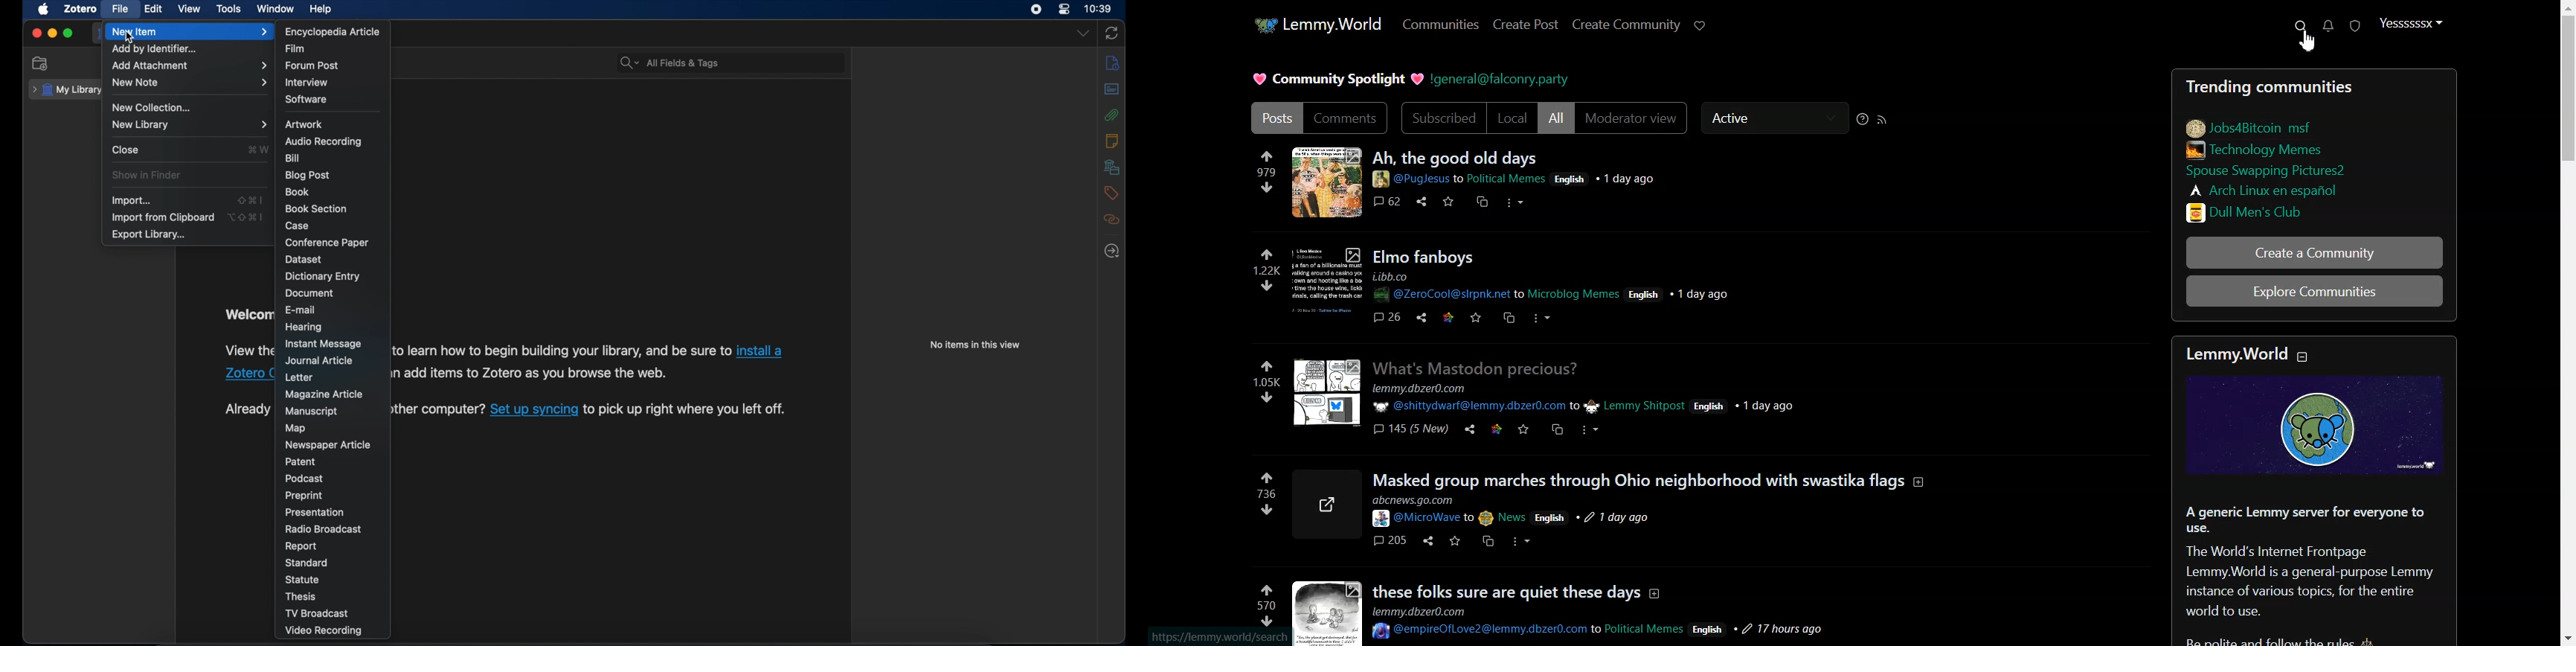  I want to click on link, so click(1448, 316).